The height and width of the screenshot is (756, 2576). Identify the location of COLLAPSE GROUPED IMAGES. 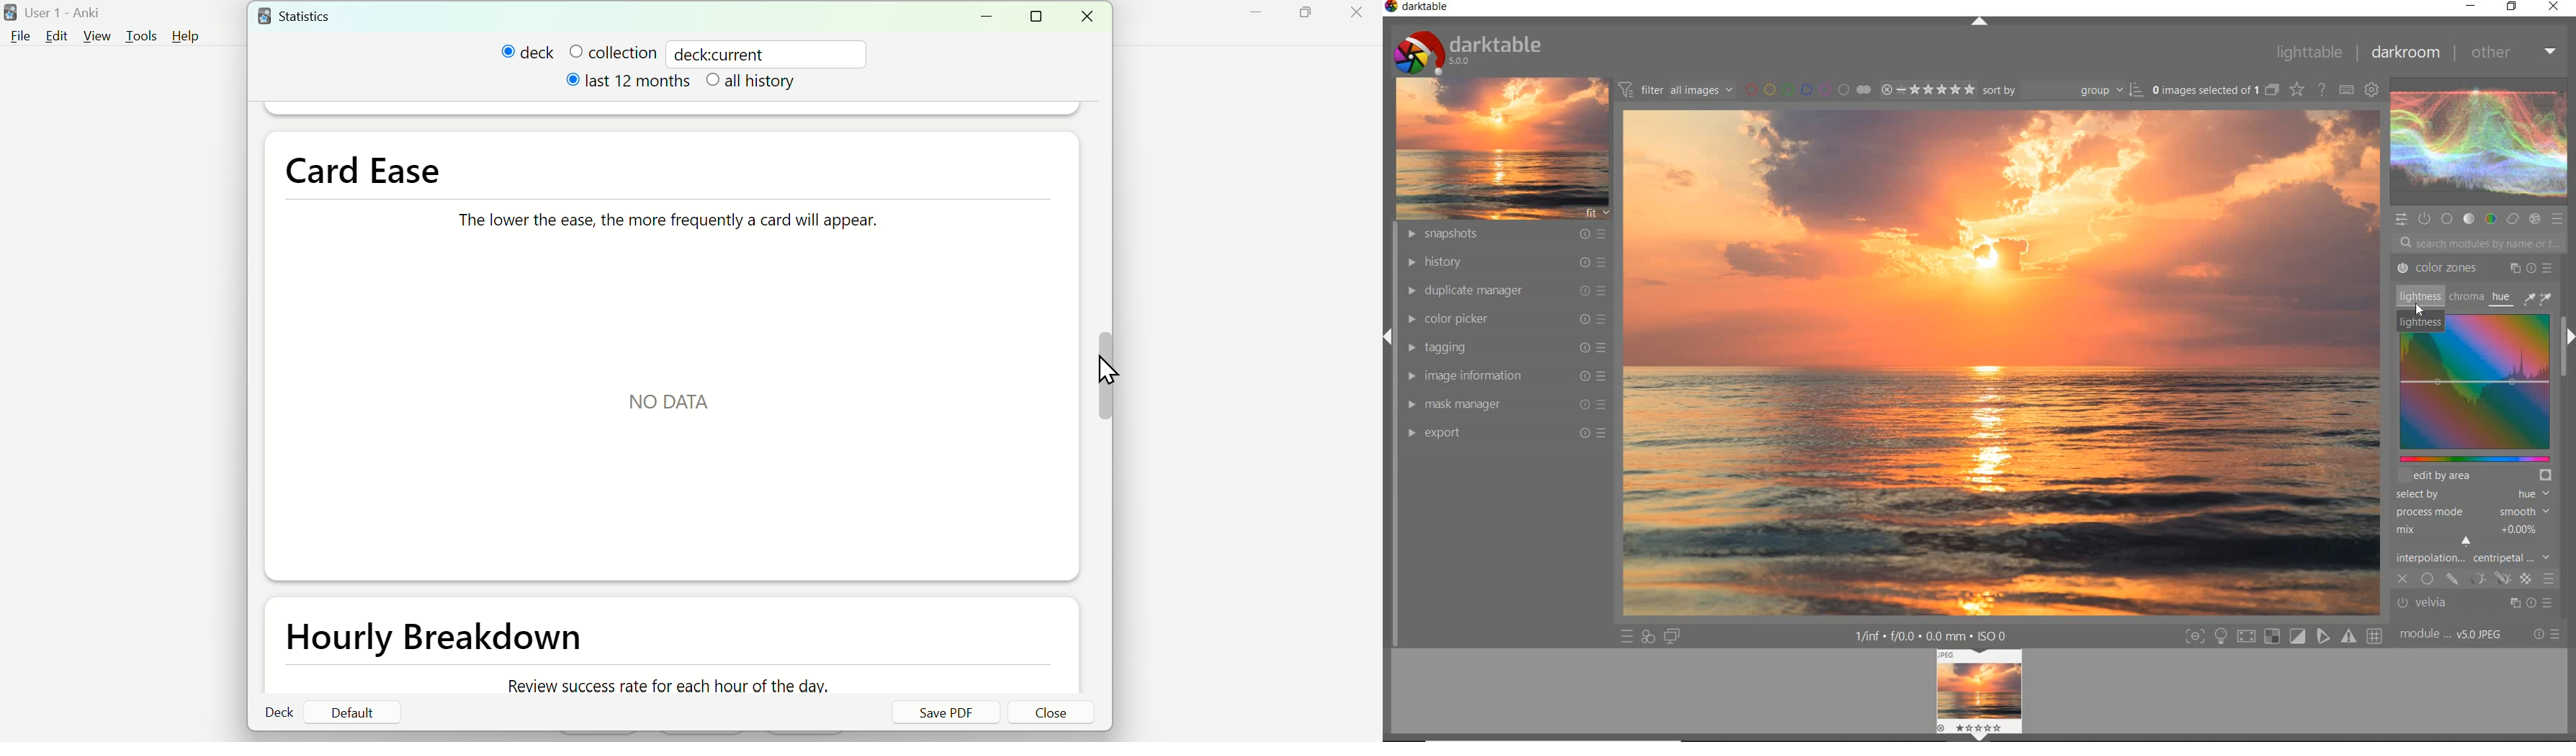
(2272, 89).